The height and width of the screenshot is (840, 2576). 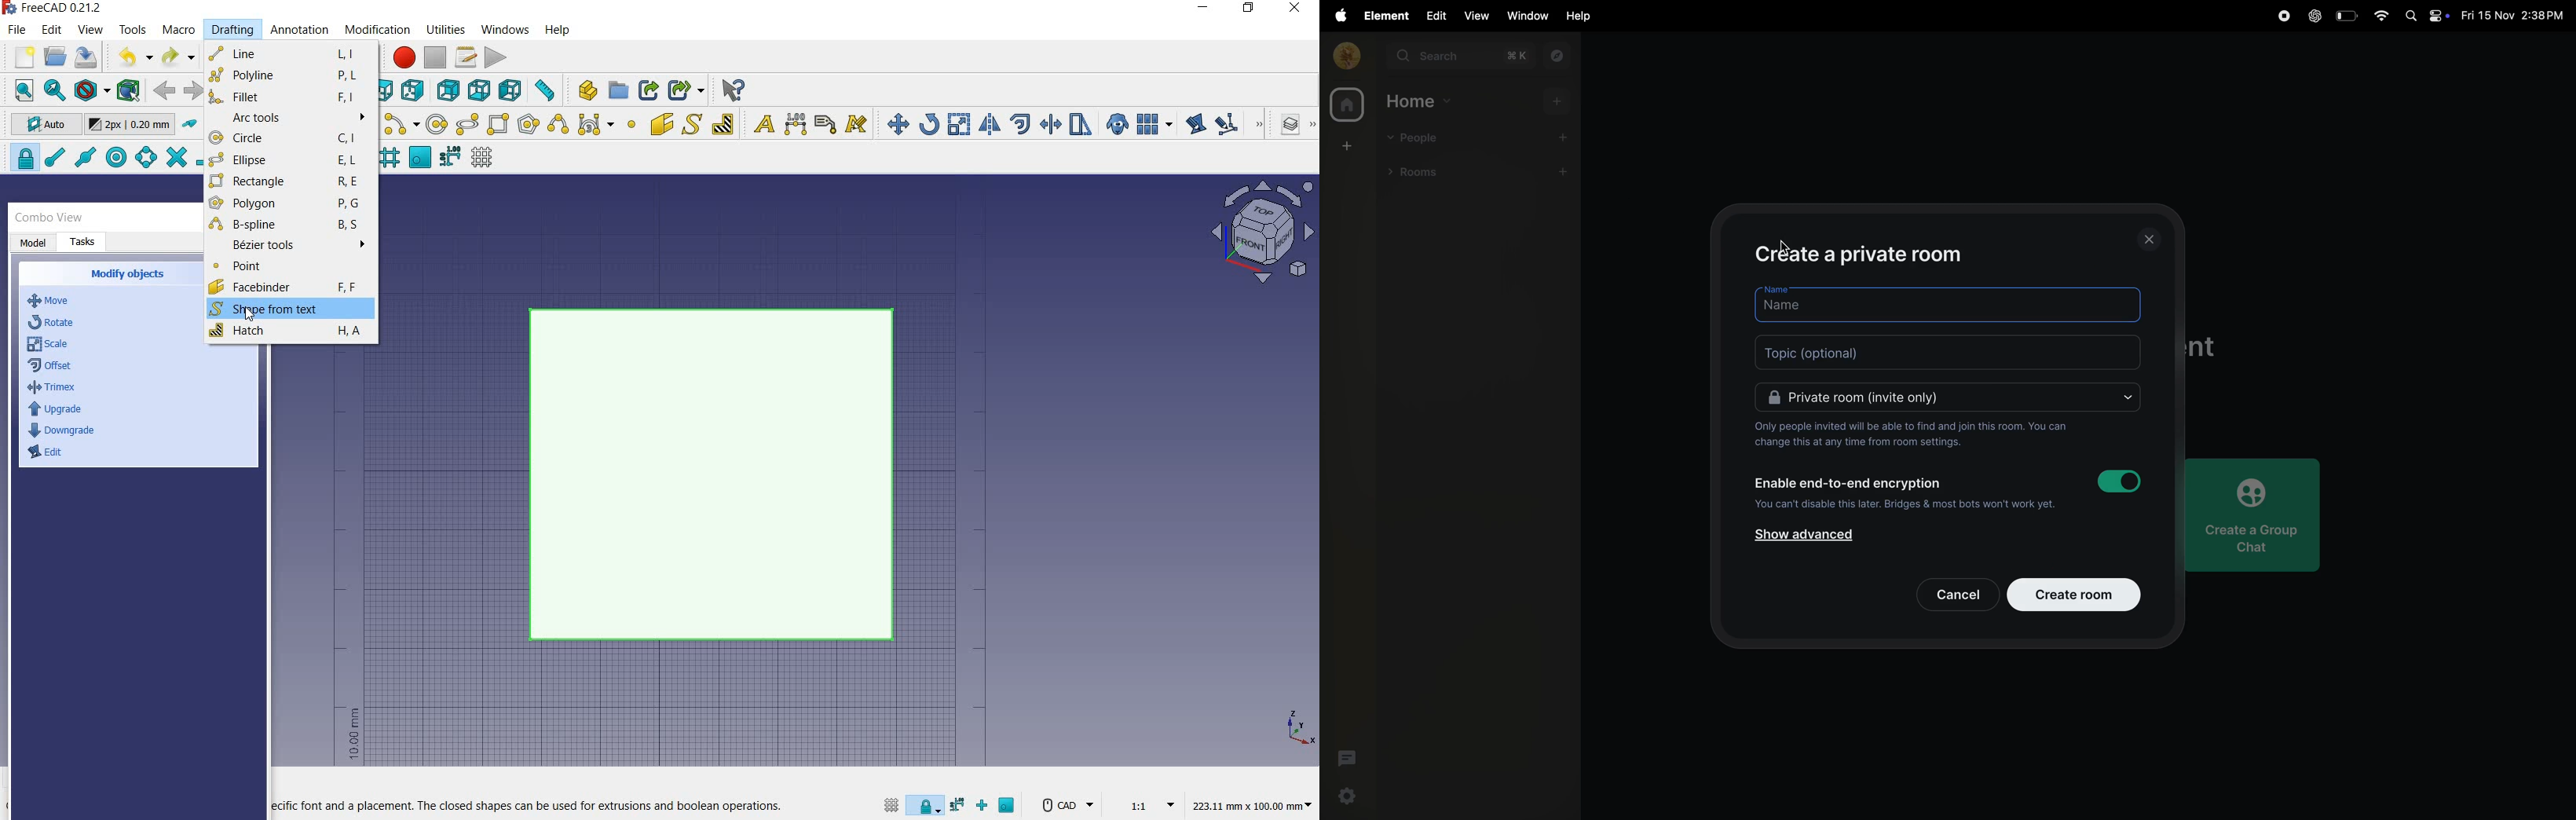 What do you see at coordinates (529, 807) in the screenshot?
I see `the closed shapes can be used for Boolean and extrusions` at bounding box center [529, 807].